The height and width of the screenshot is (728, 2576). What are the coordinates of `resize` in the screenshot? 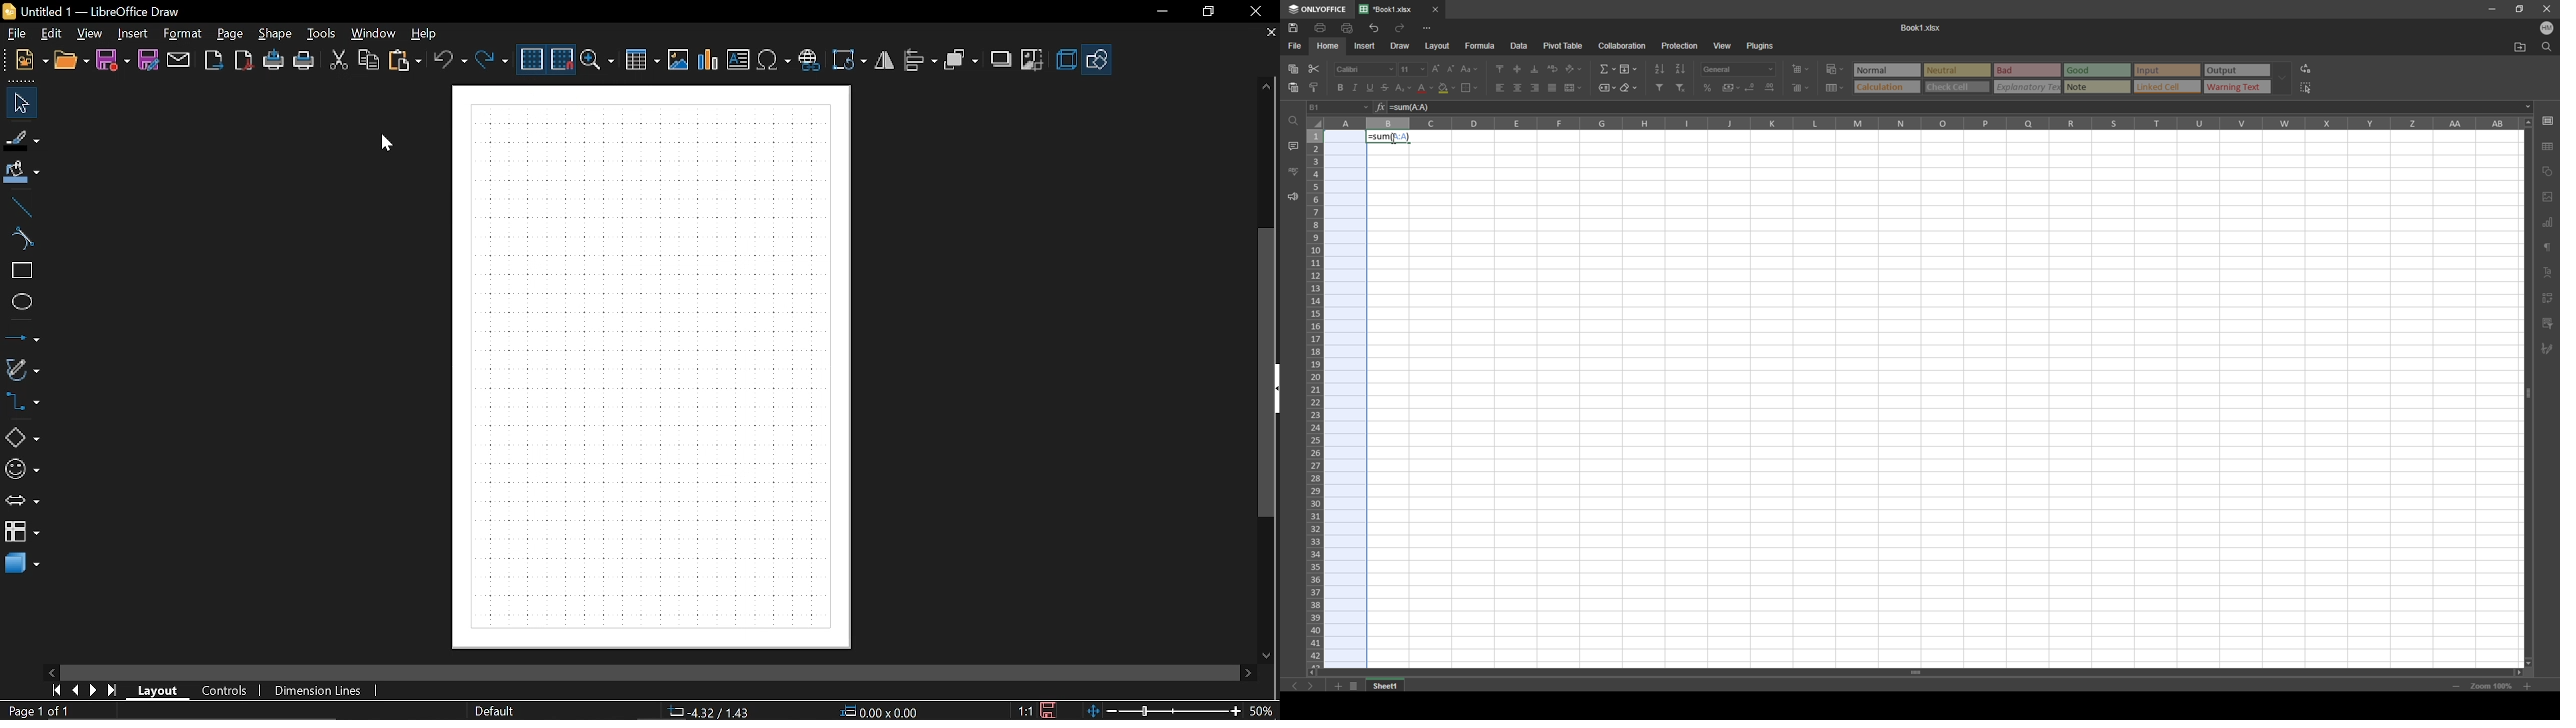 It's located at (2518, 9).